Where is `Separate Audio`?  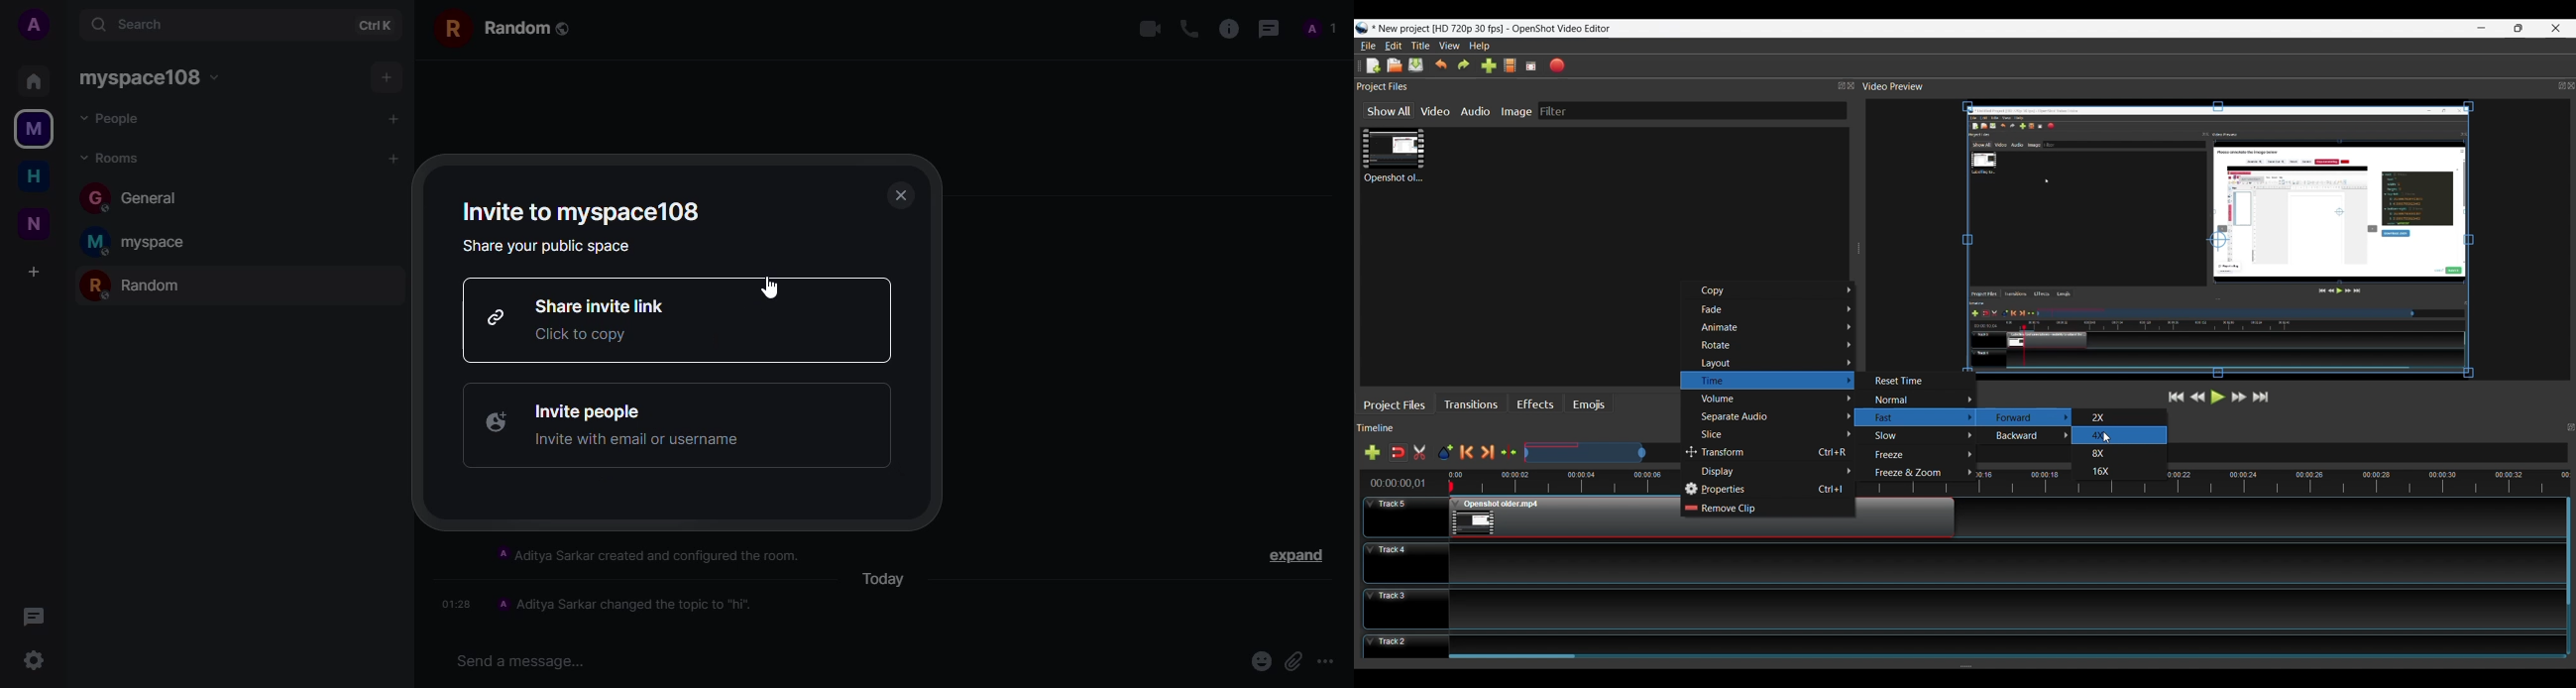 Separate Audio is located at coordinates (1776, 419).